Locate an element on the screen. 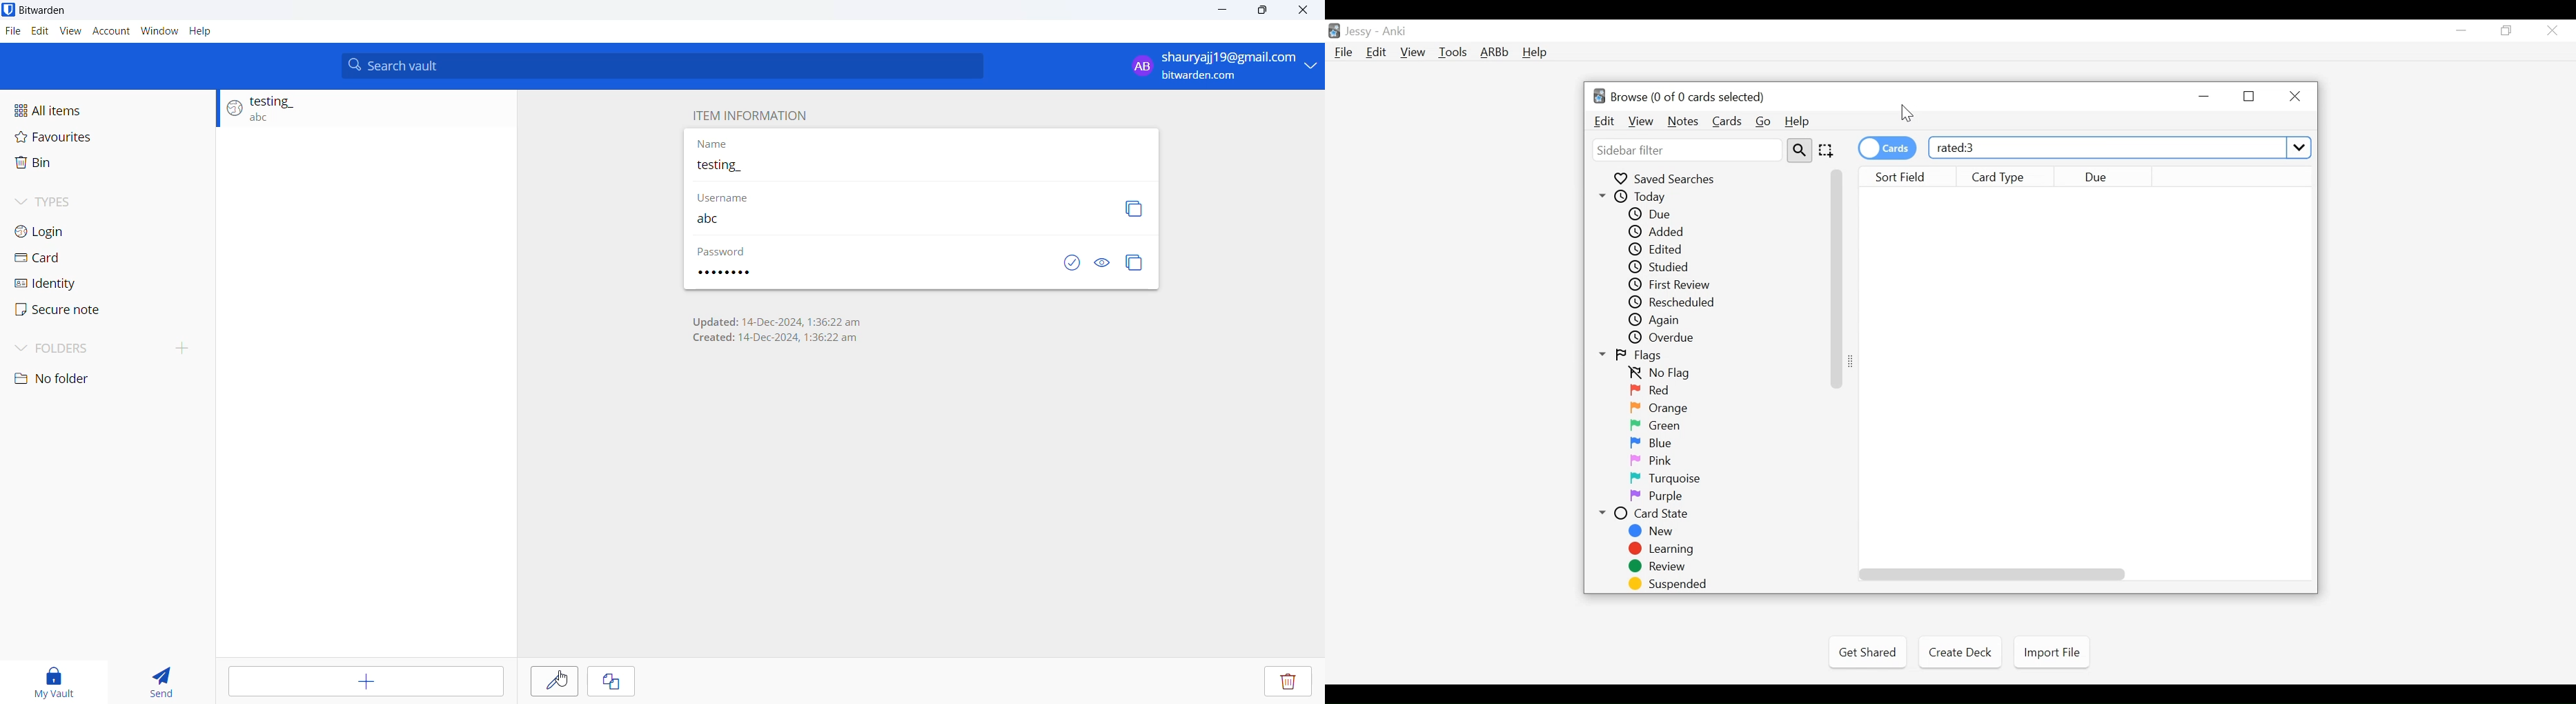 This screenshot has width=2576, height=728. Restore is located at coordinates (2249, 98).